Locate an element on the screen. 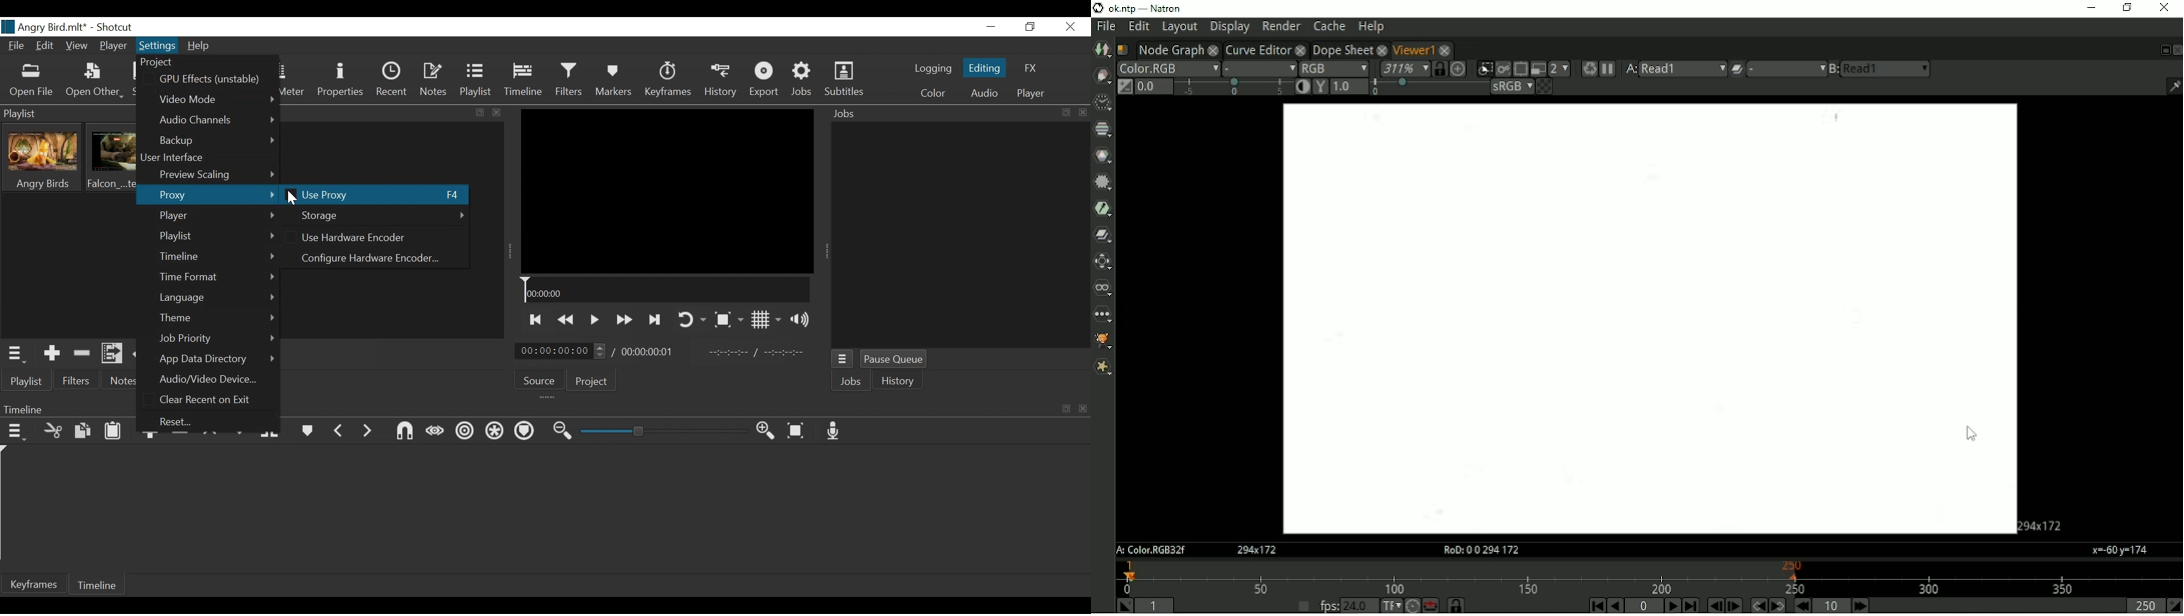 This screenshot has width=2184, height=616. maximize is located at coordinates (480, 115).